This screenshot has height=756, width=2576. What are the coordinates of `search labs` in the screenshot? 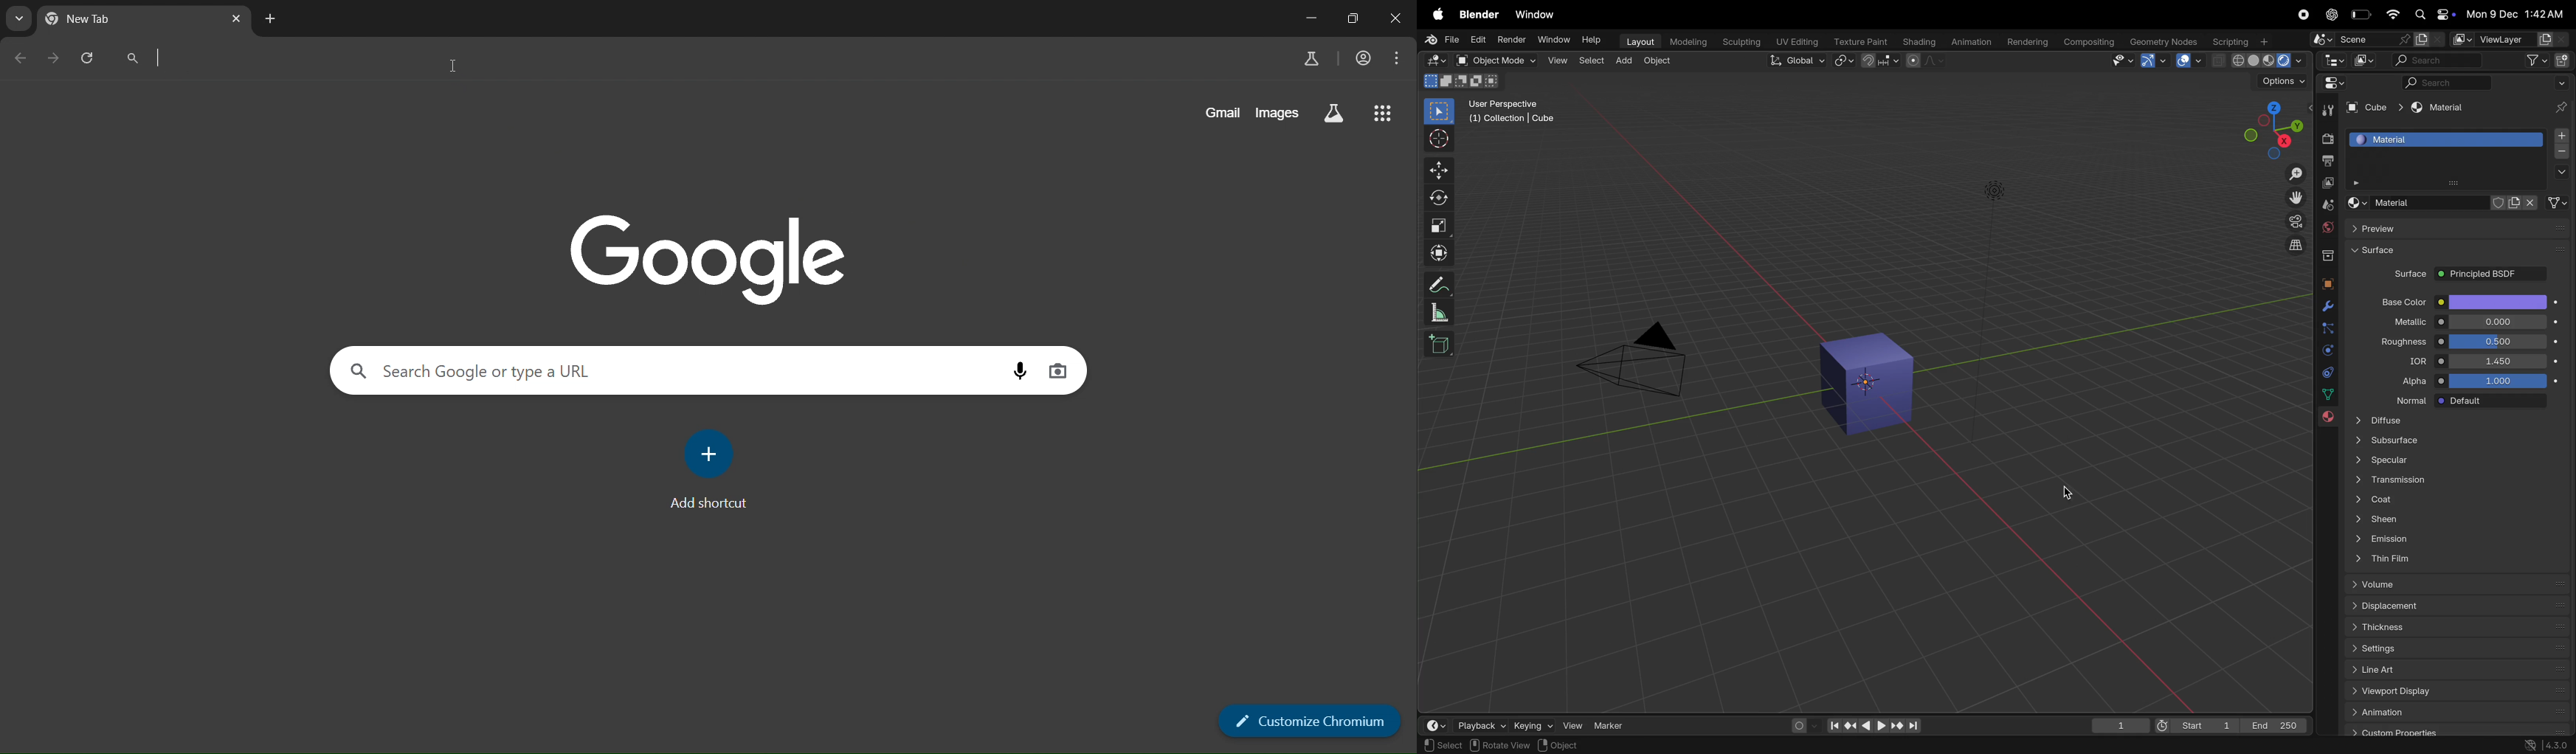 It's located at (1333, 114).